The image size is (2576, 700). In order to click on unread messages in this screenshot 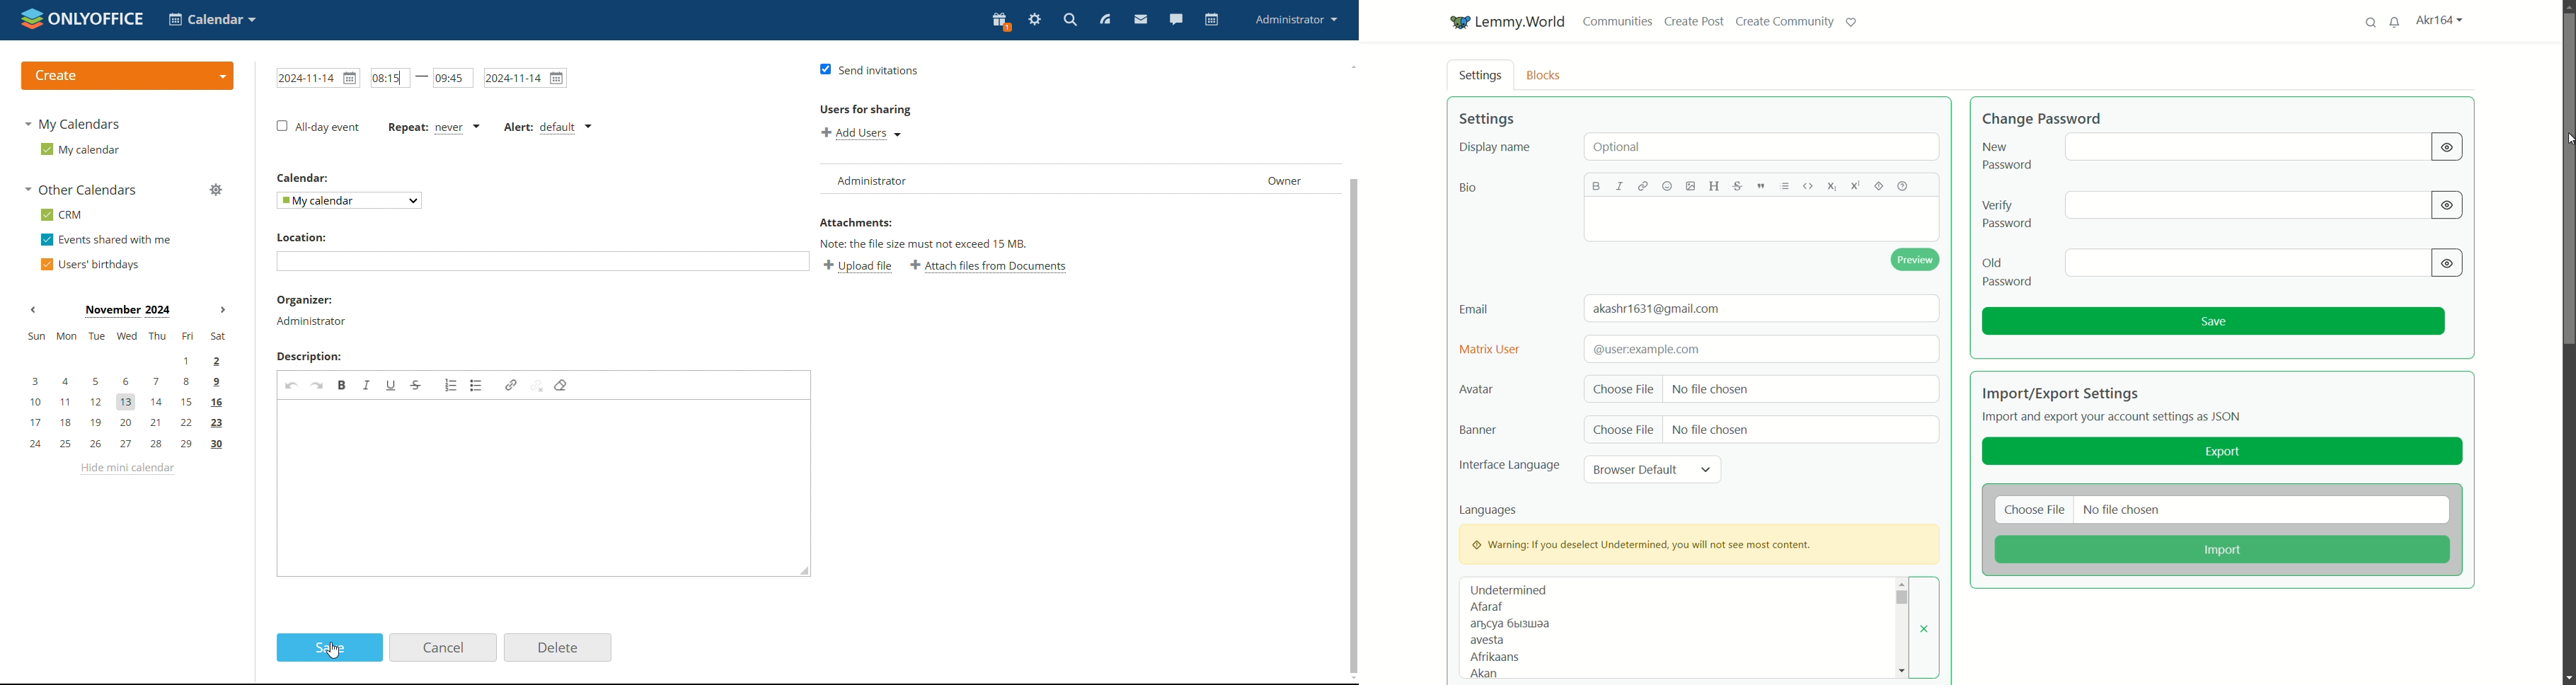, I will do `click(2396, 22)`.